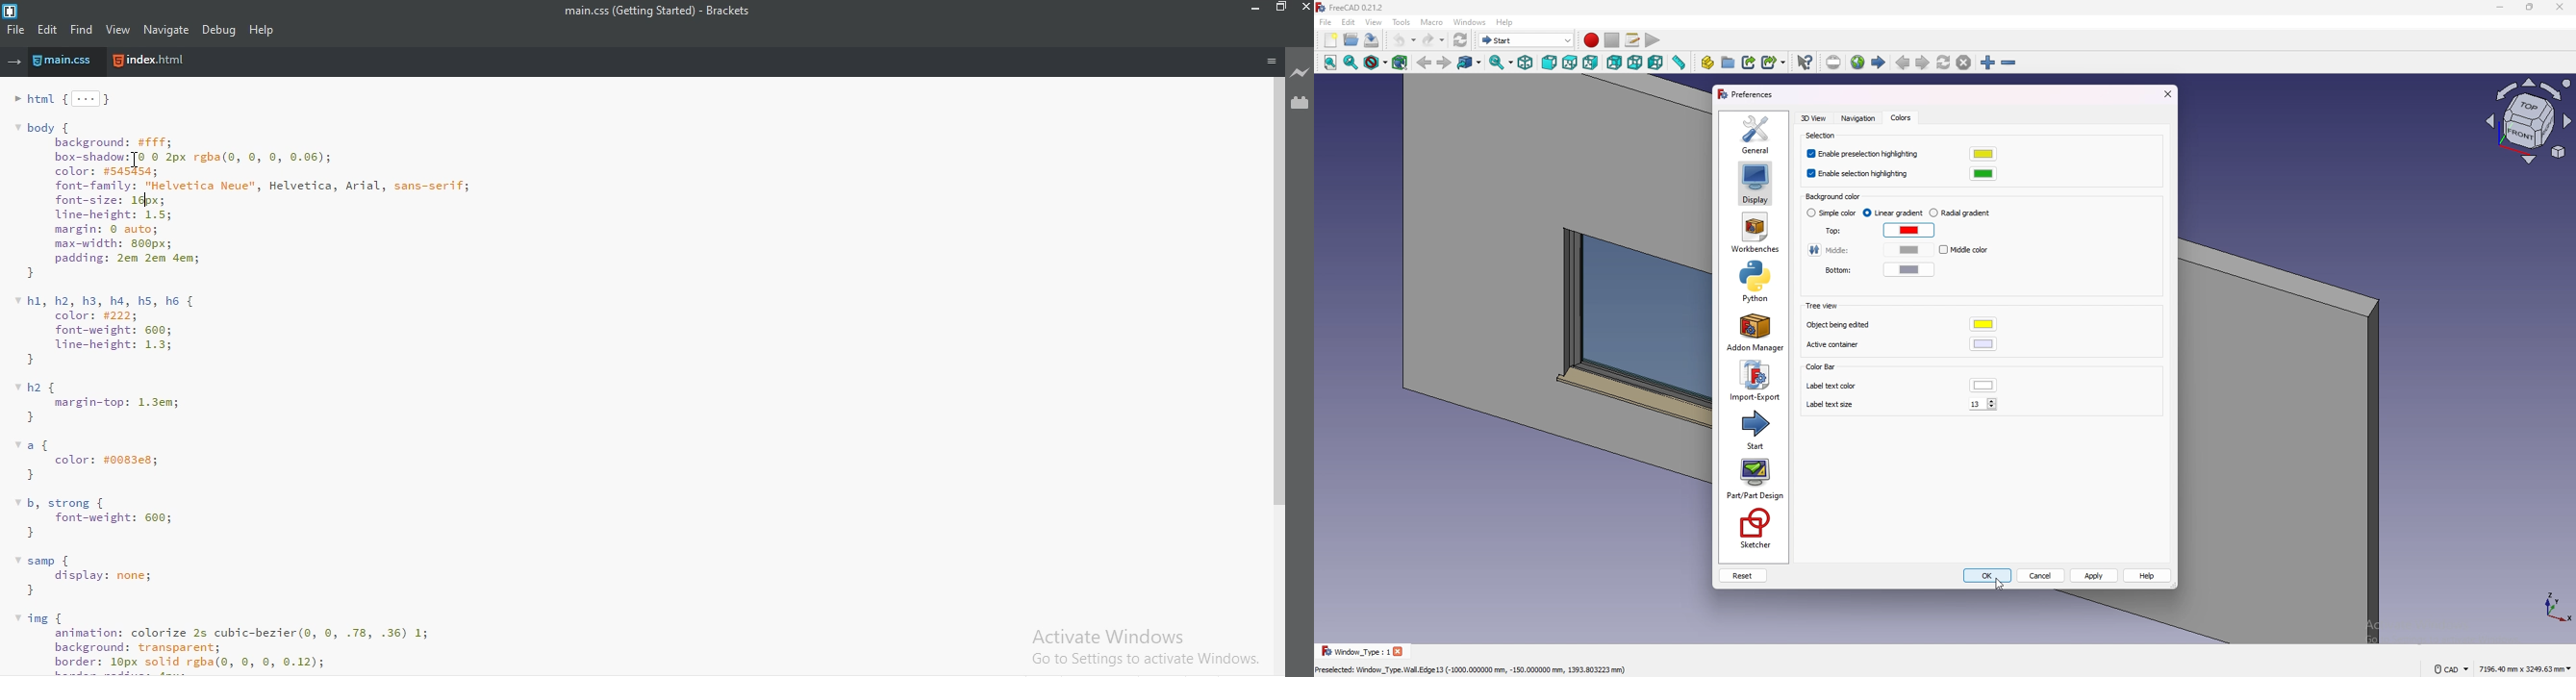  What do you see at coordinates (1352, 39) in the screenshot?
I see `open` at bounding box center [1352, 39].